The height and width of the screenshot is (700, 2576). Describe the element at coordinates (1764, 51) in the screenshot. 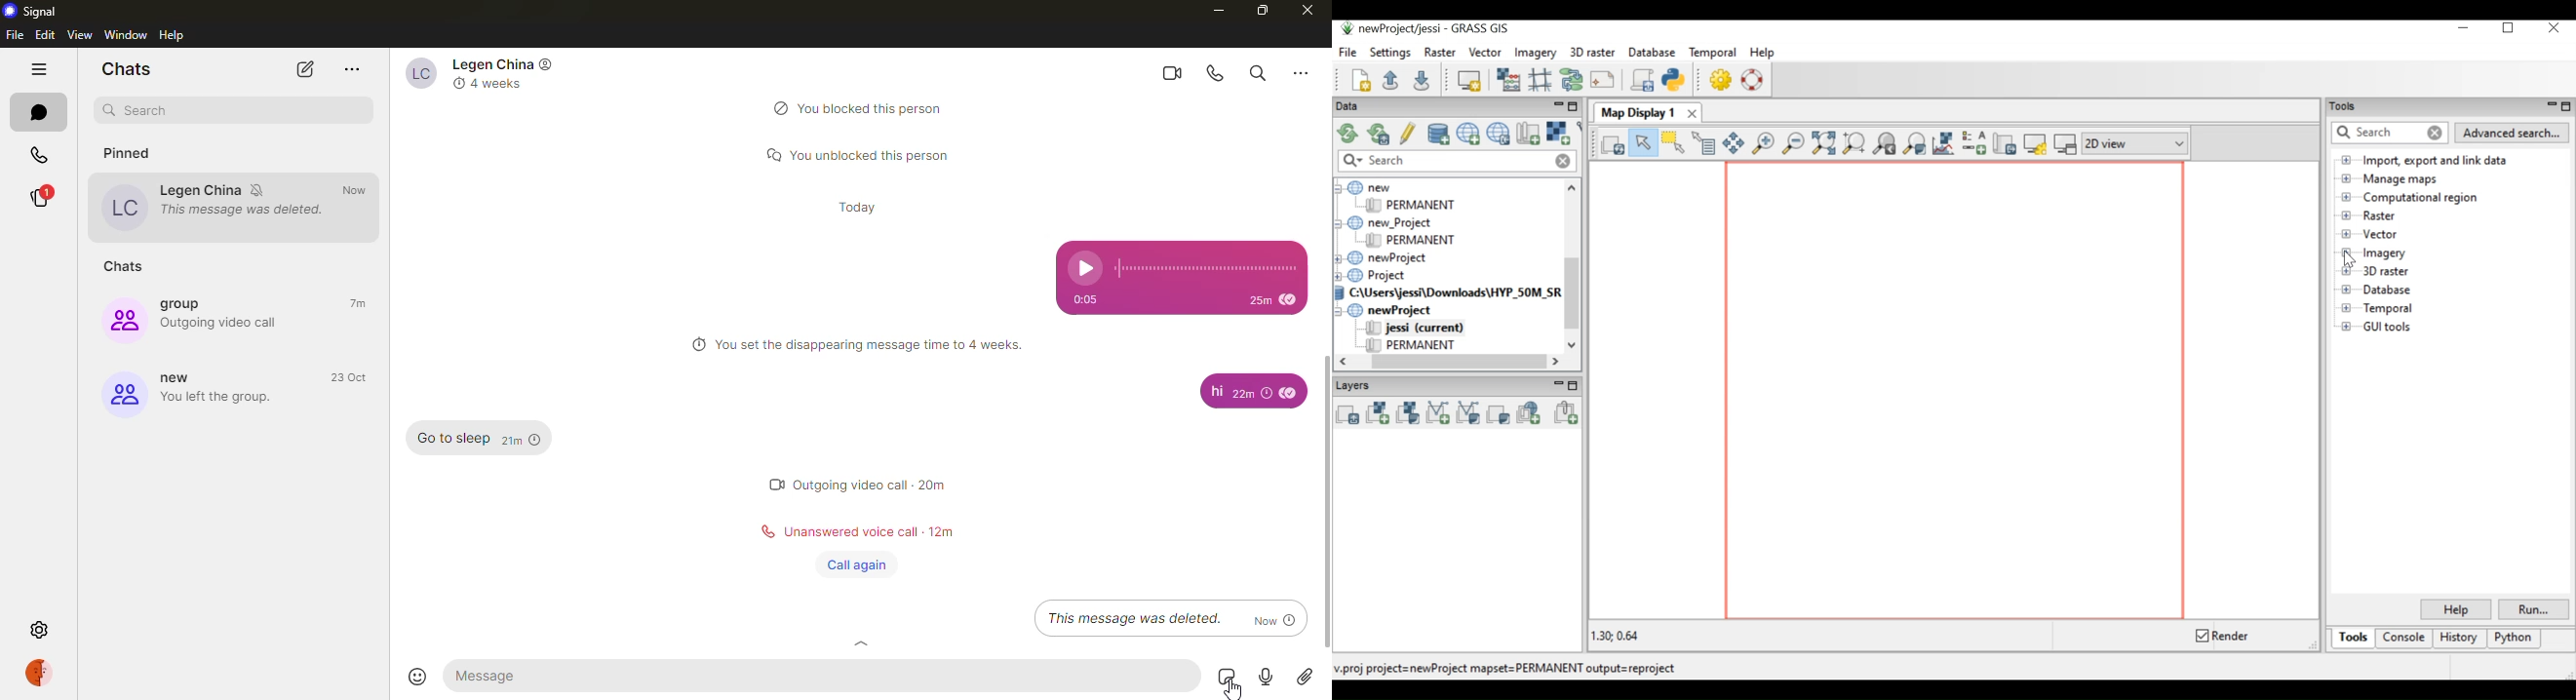

I see `Help` at that location.